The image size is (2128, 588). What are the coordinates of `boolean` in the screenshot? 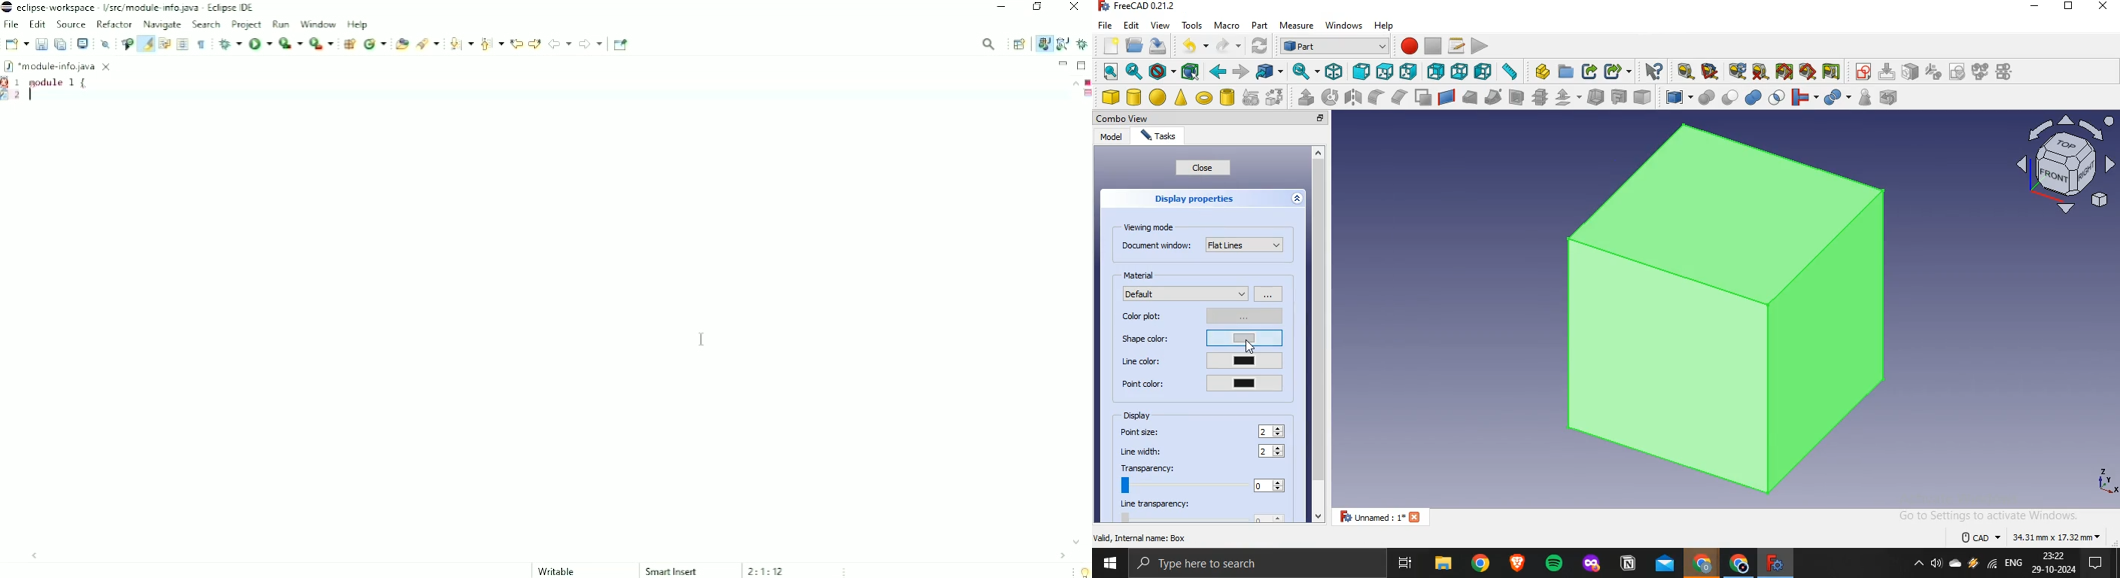 It's located at (1706, 97).